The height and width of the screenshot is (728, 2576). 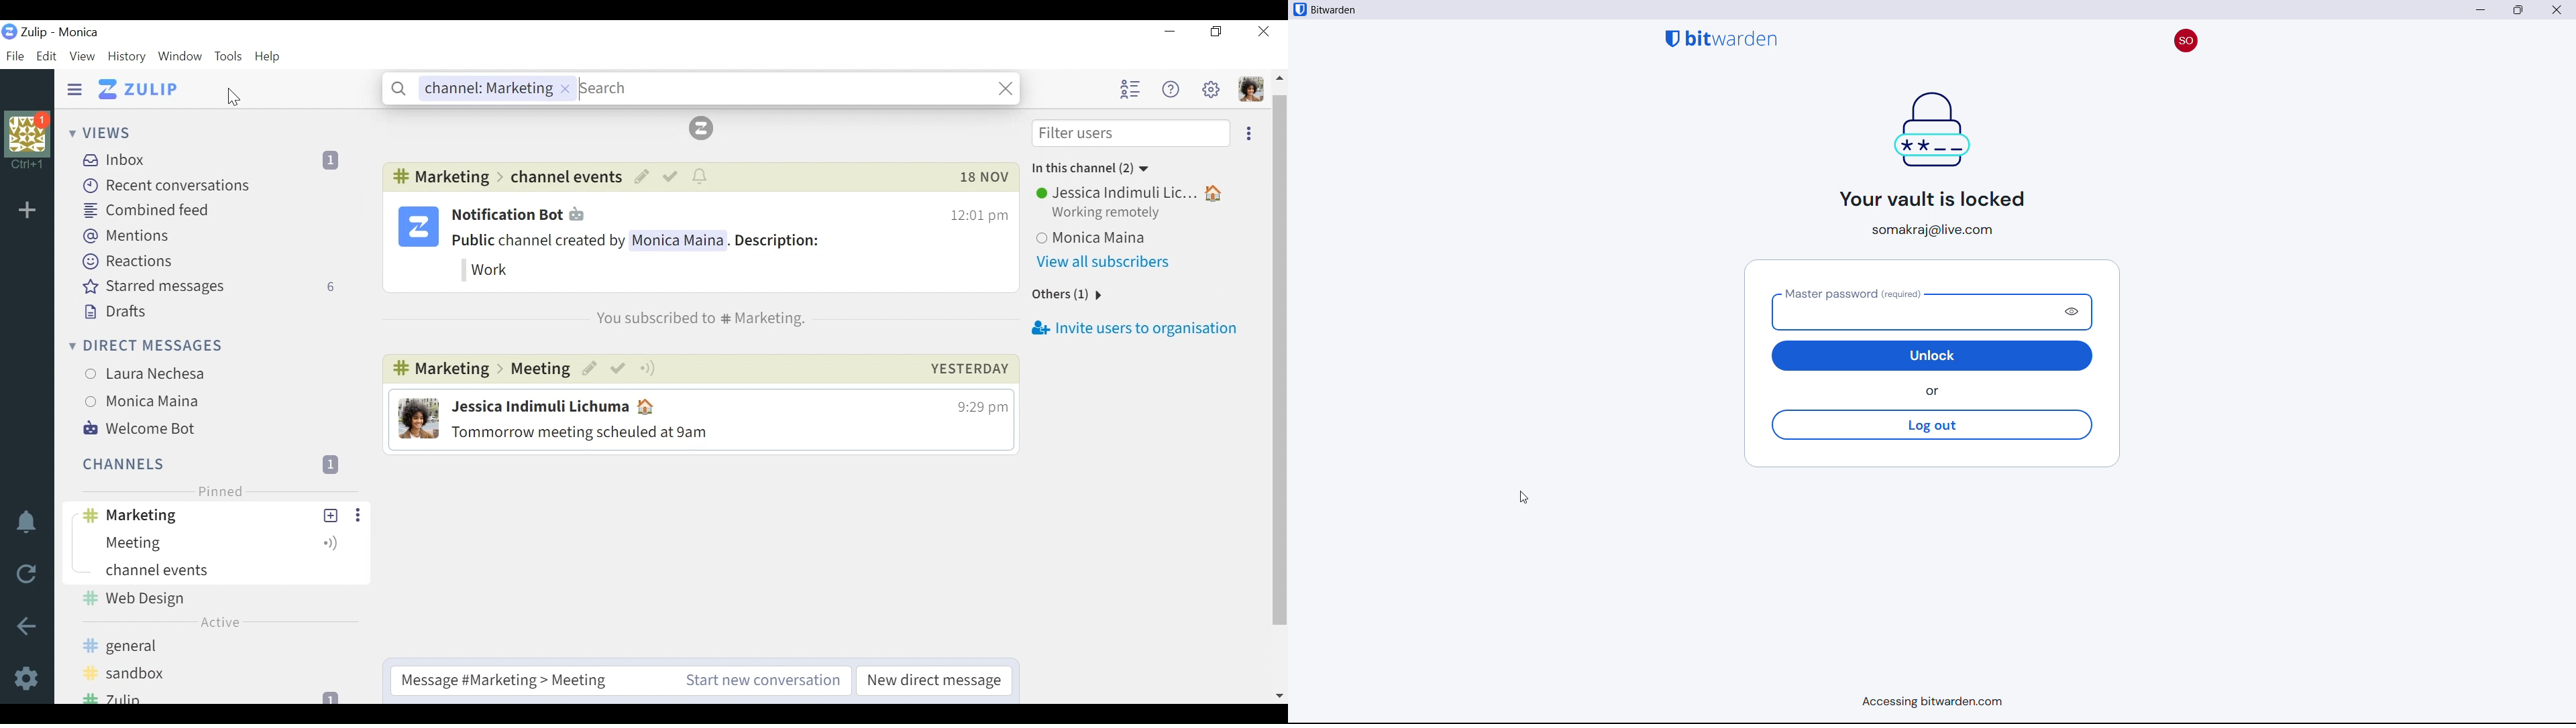 What do you see at coordinates (985, 177) in the screenshot?
I see `Date` at bounding box center [985, 177].